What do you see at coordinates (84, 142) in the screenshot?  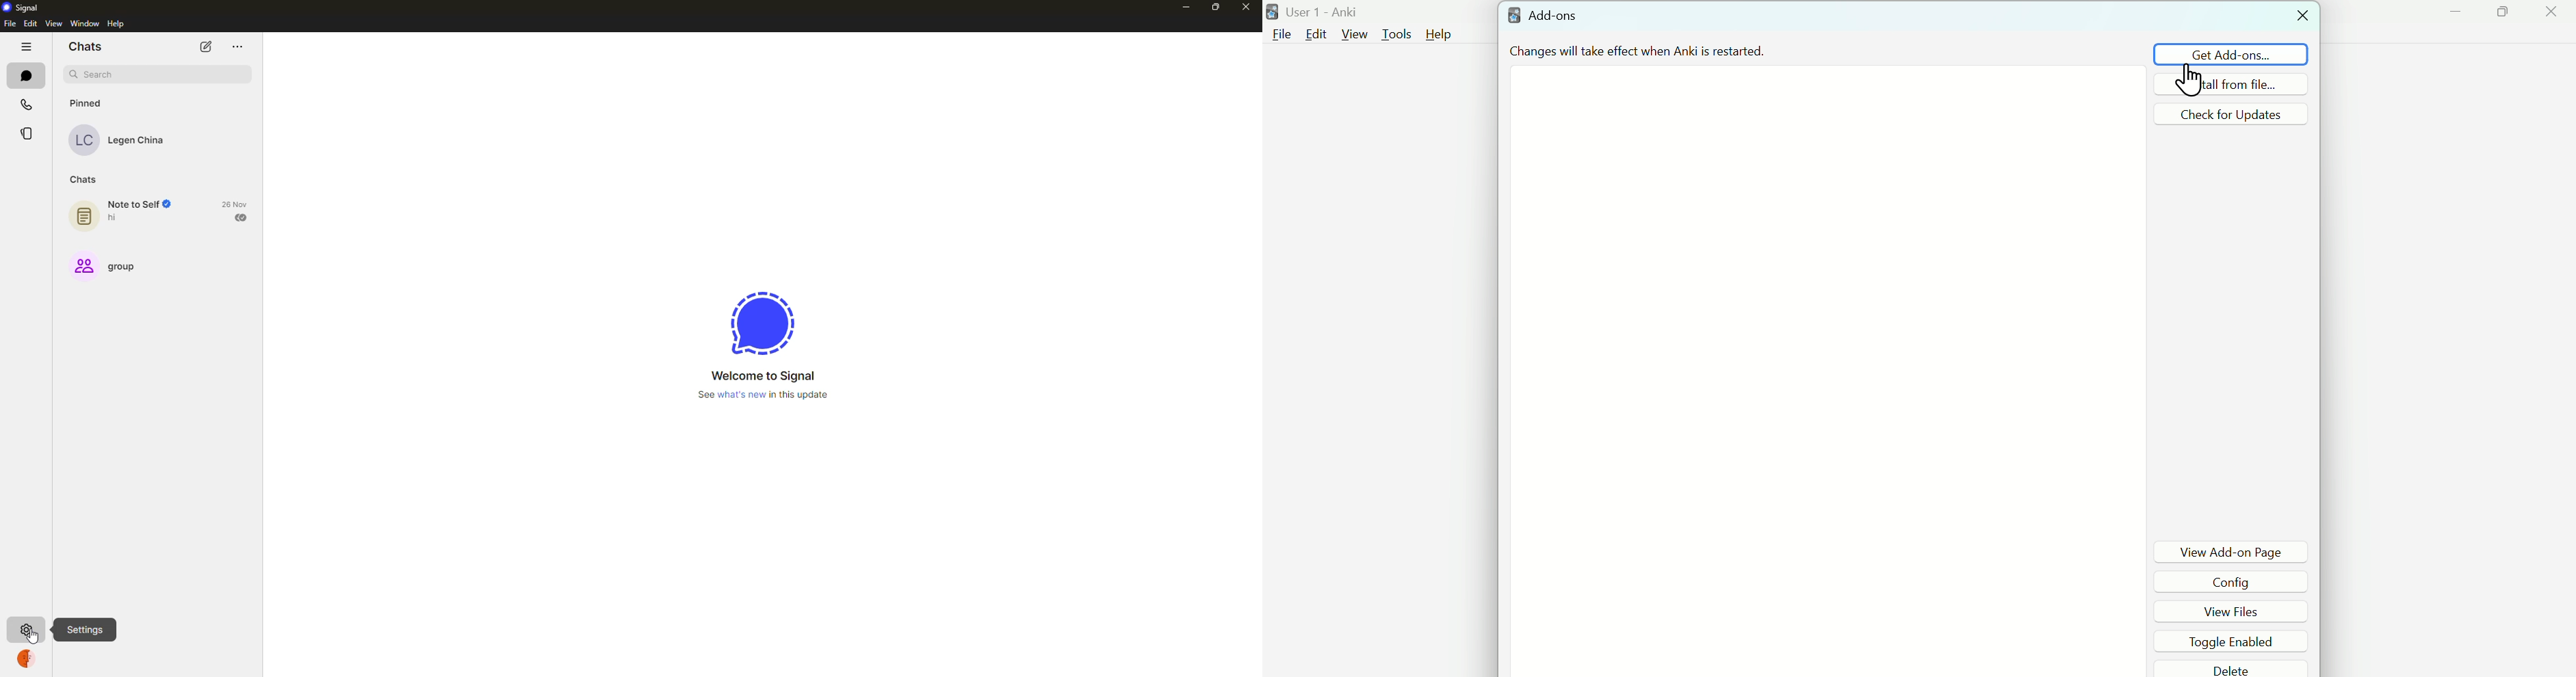 I see `LC` at bounding box center [84, 142].